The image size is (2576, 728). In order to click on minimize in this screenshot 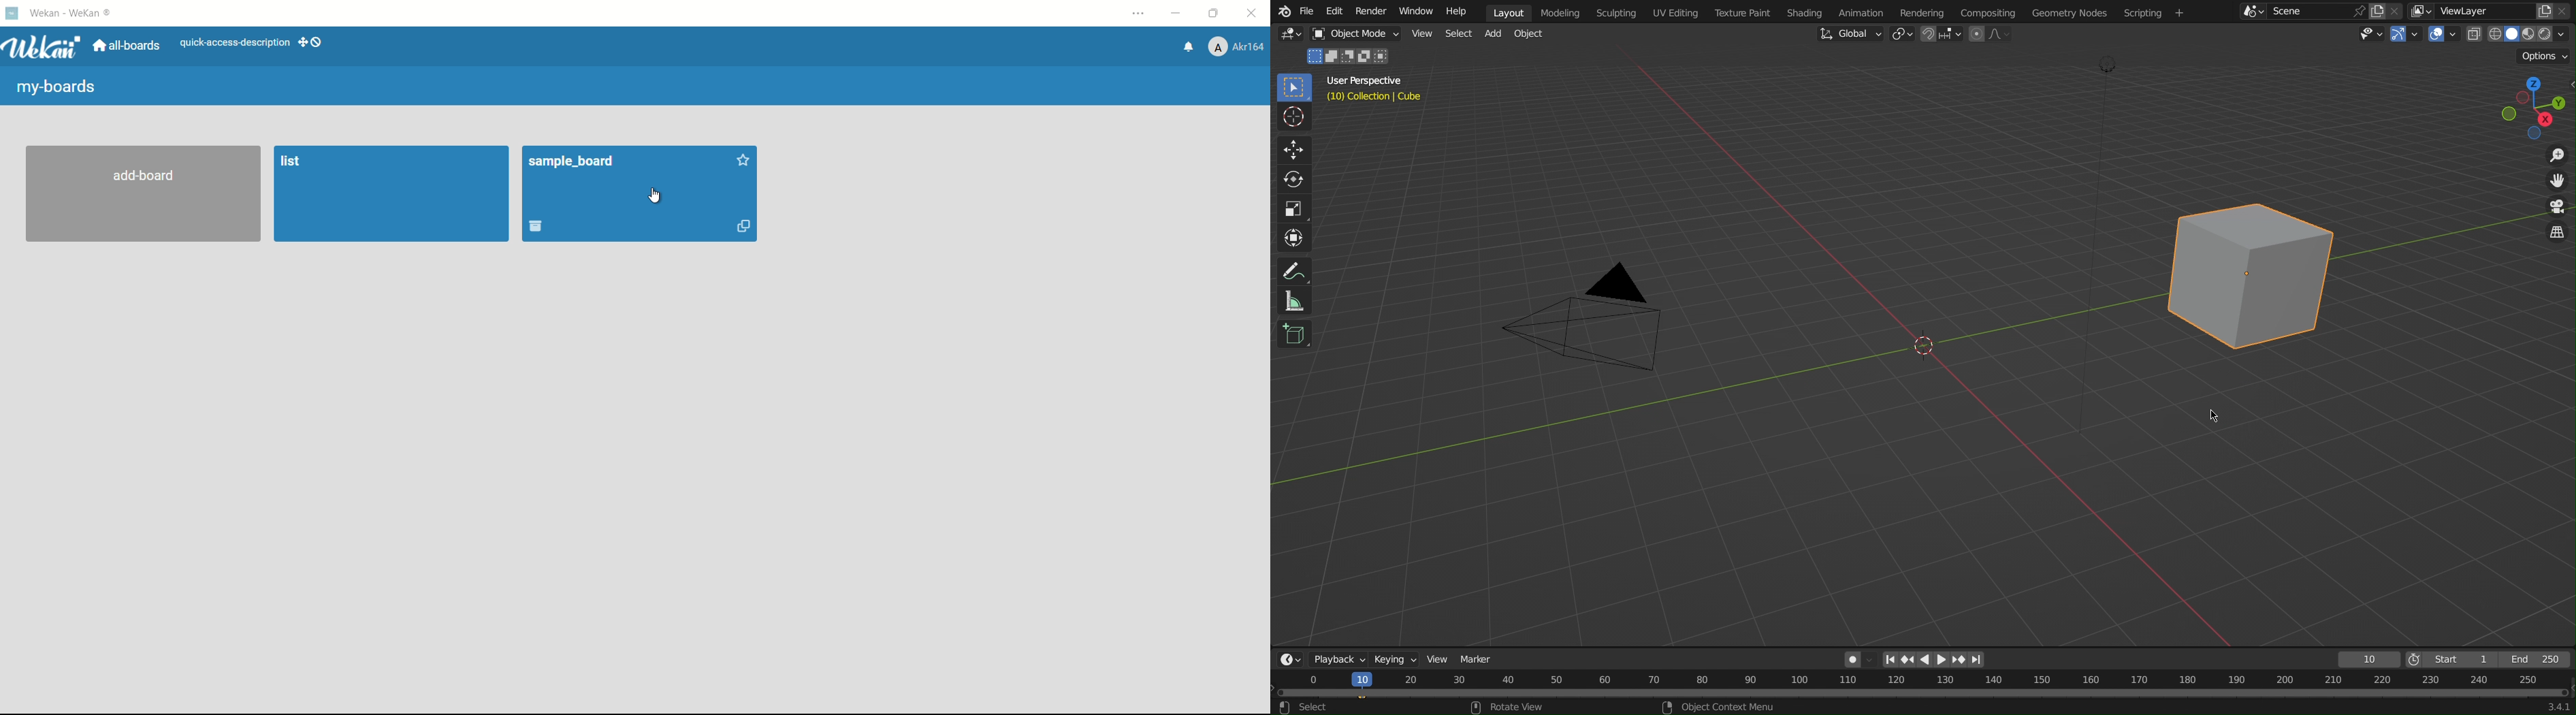, I will do `click(1180, 13)`.